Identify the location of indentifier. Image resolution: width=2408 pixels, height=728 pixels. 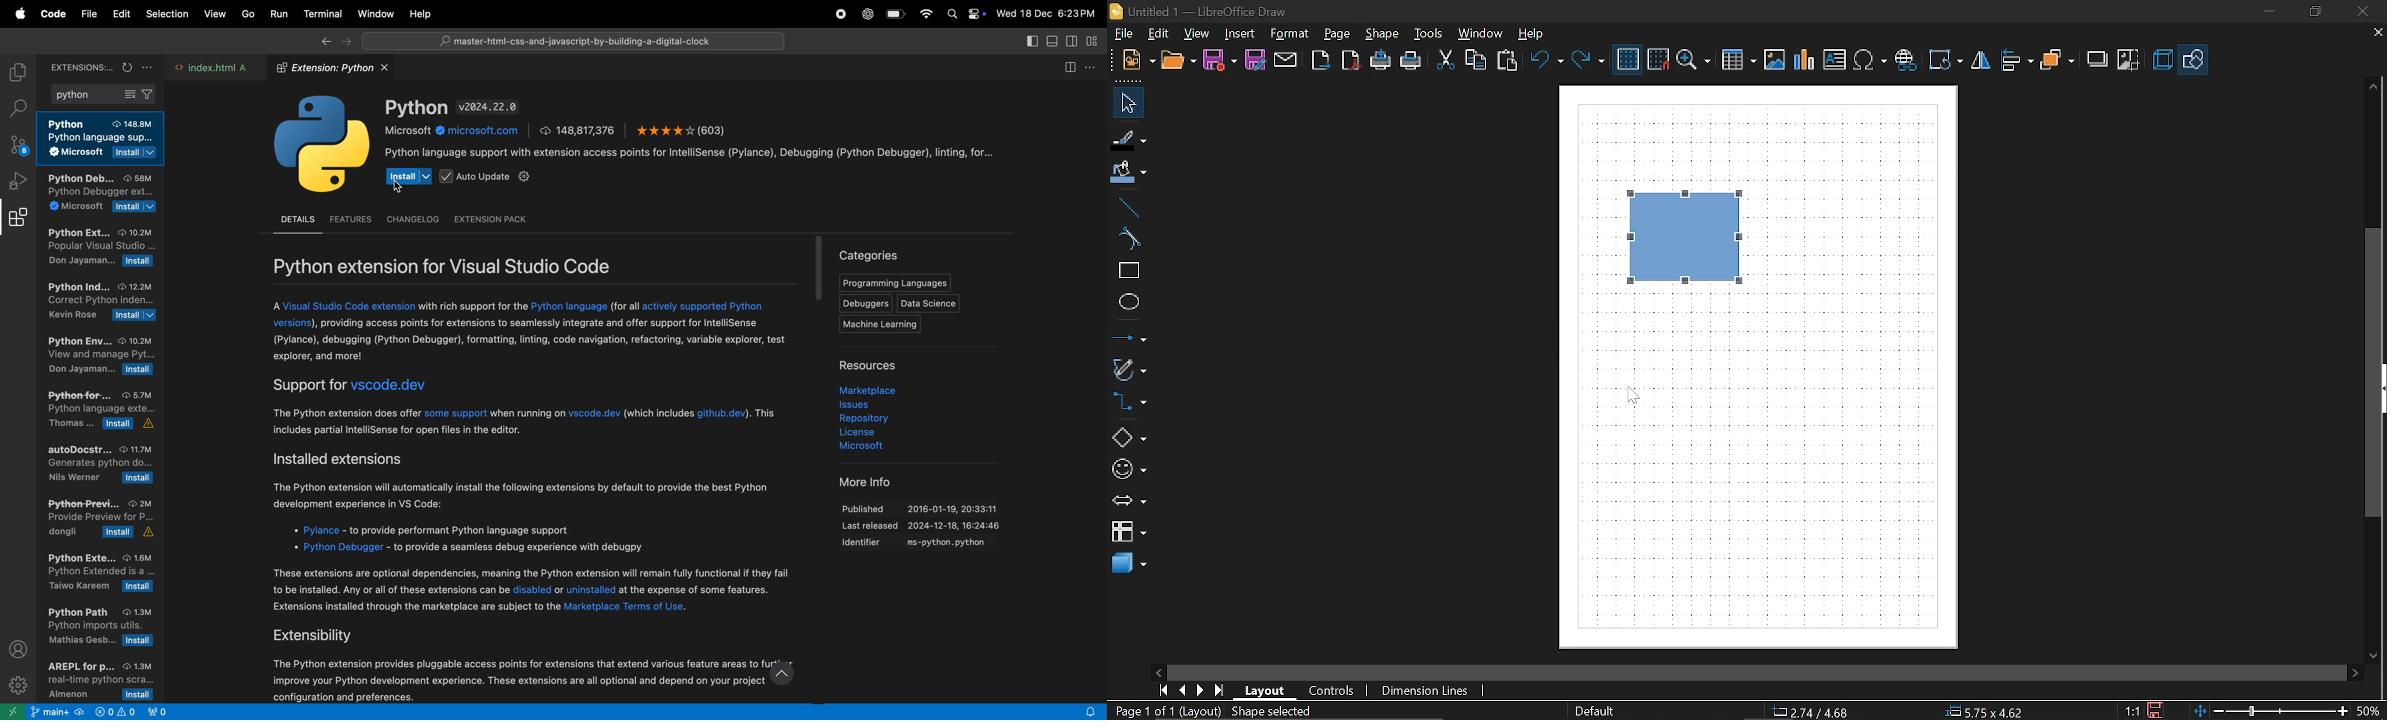
(924, 544).